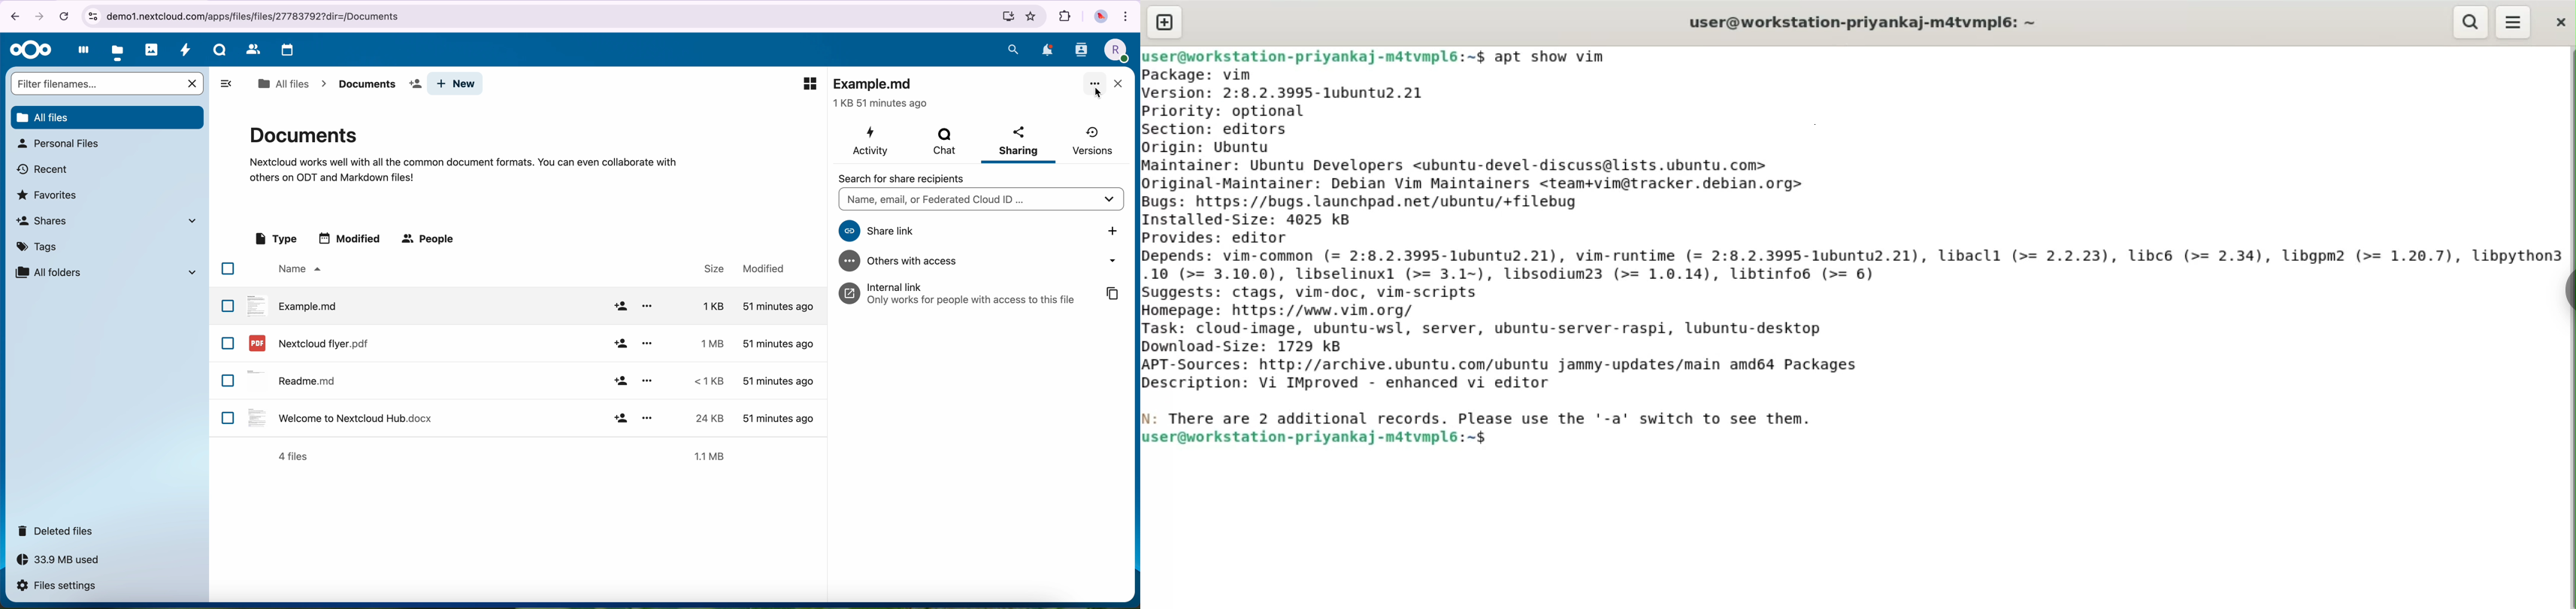 The width and height of the screenshot is (2576, 616). I want to click on profile picture, so click(1100, 17).